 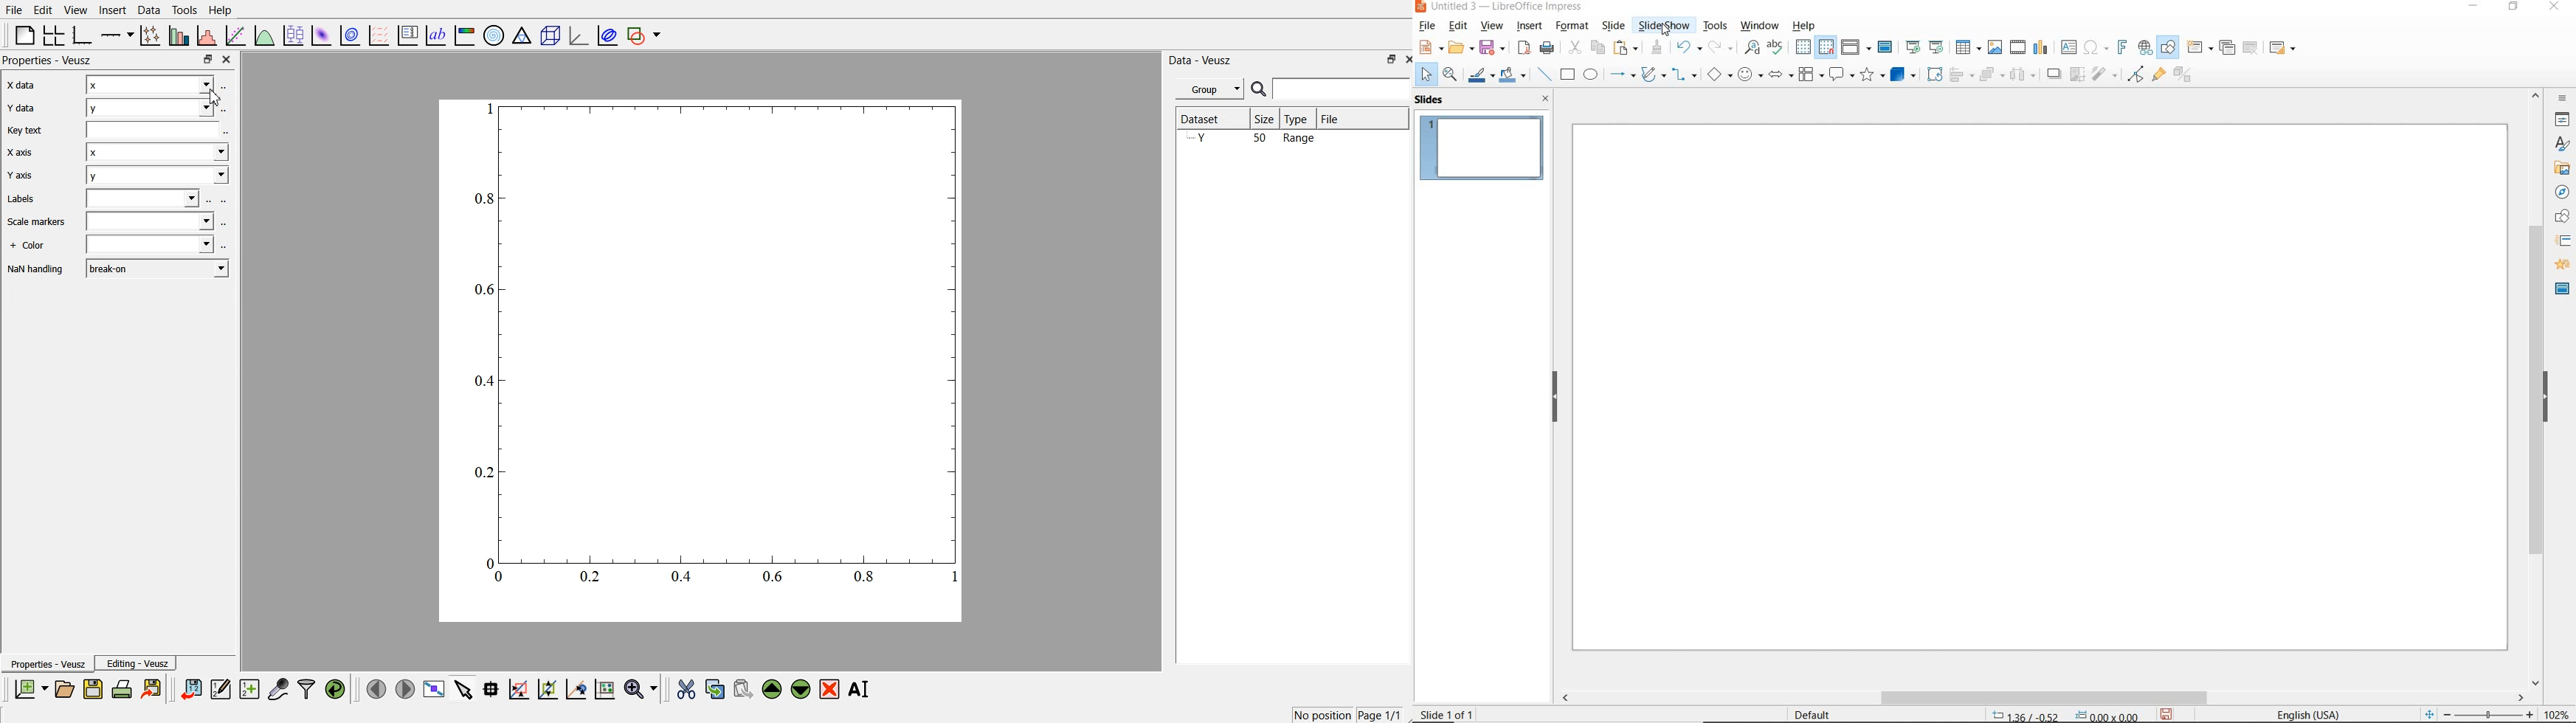 What do you see at coordinates (1718, 75) in the screenshot?
I see `BASIC SHAPES` at bounding box center [1718, 75].